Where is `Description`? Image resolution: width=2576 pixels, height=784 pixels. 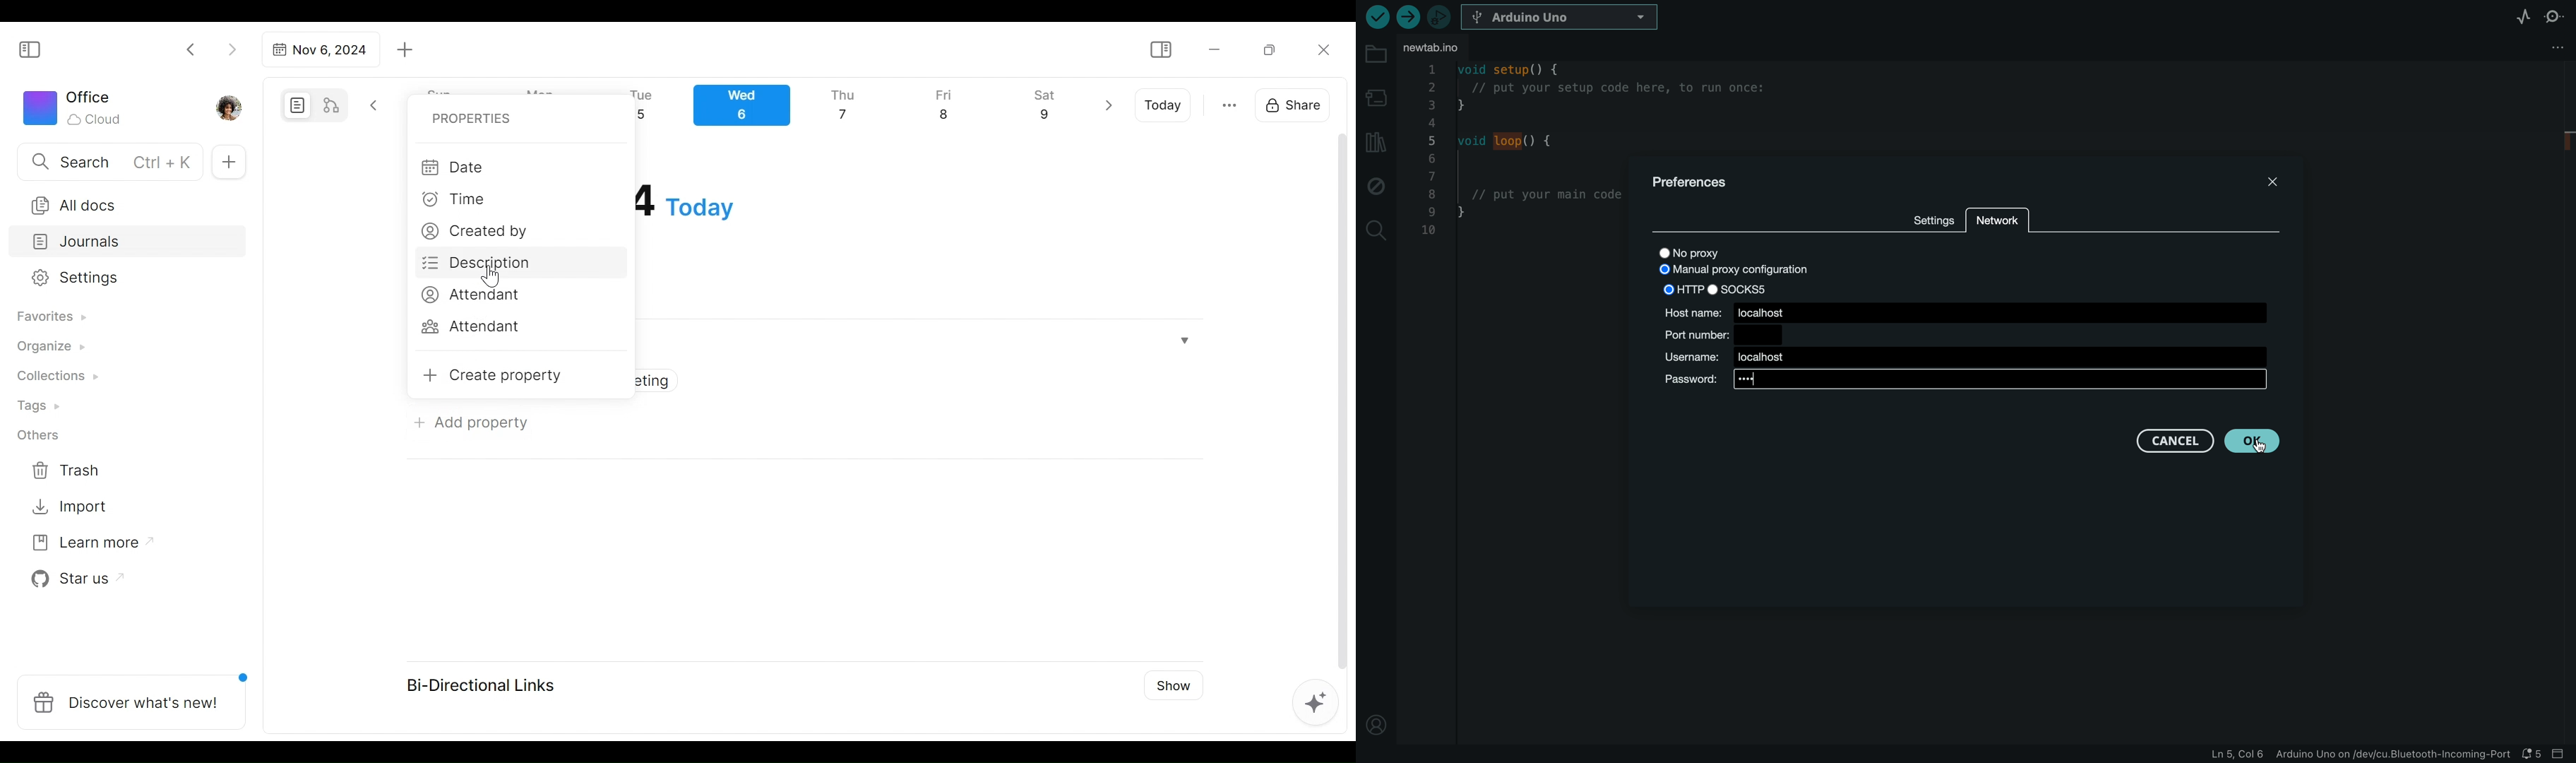 Description is located at coordinates (479, 263).